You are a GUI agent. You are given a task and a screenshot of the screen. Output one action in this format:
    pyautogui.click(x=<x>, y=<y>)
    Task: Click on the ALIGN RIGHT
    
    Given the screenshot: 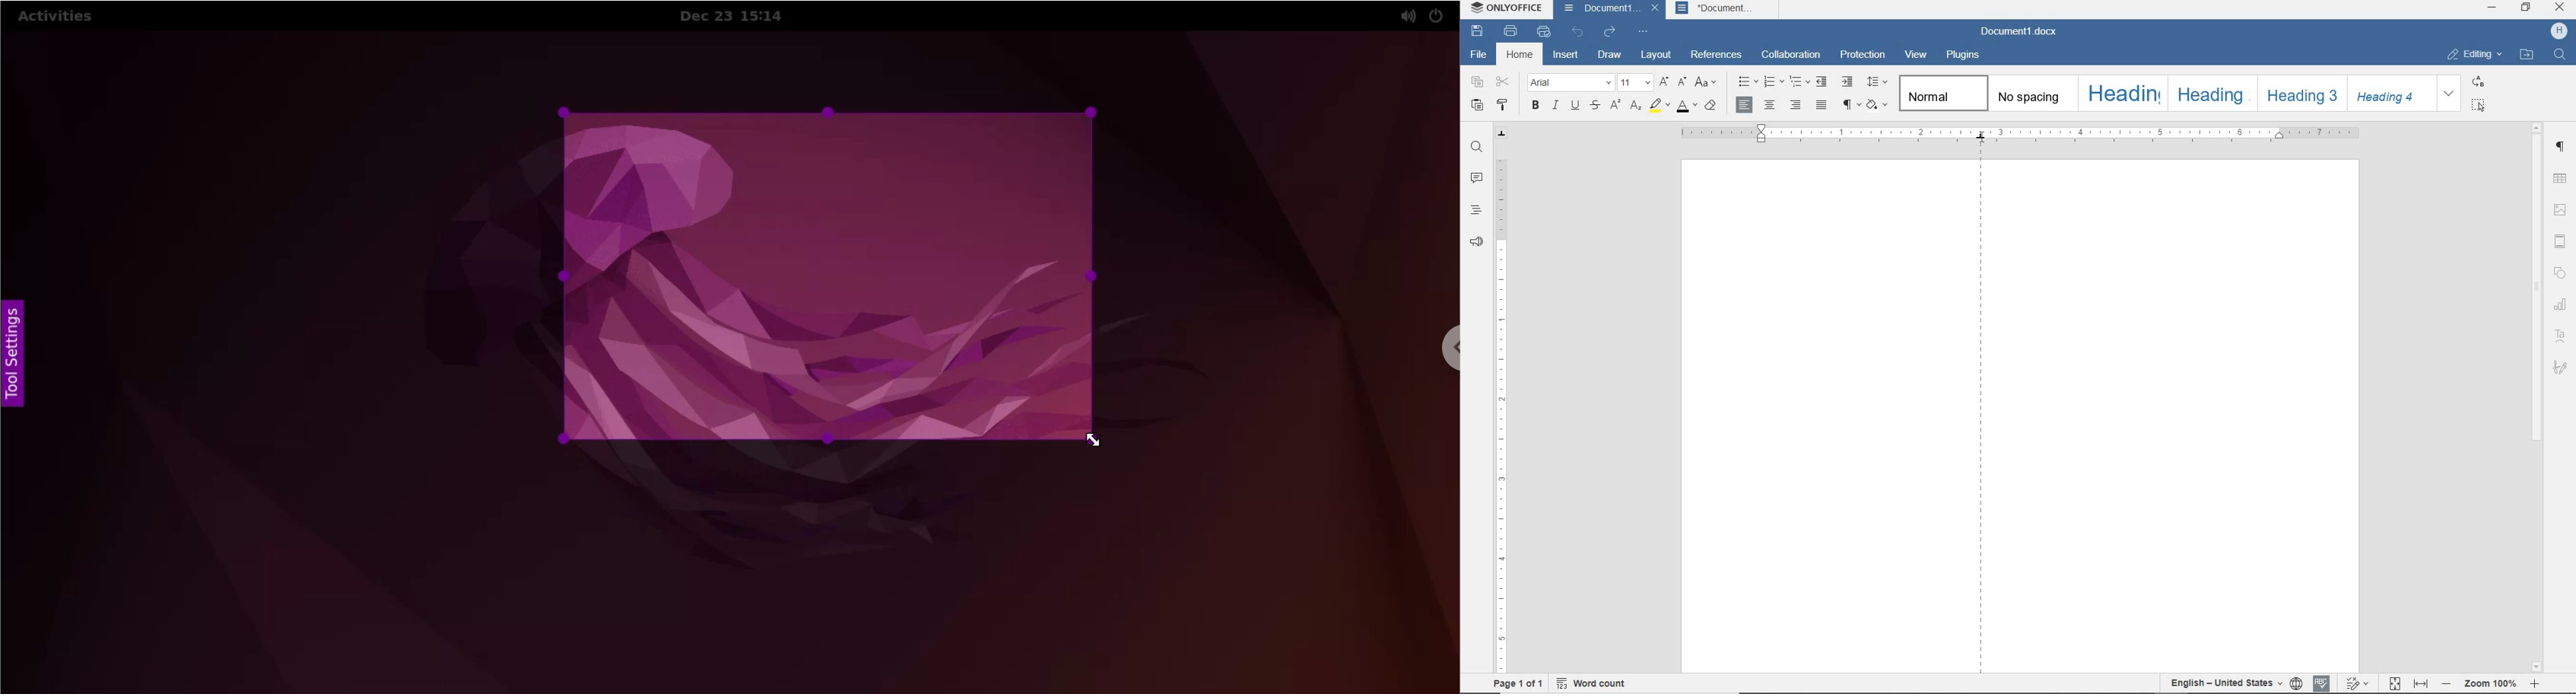 What is the action you would take?
    pyautogui.click(x=1794, y=105)
    